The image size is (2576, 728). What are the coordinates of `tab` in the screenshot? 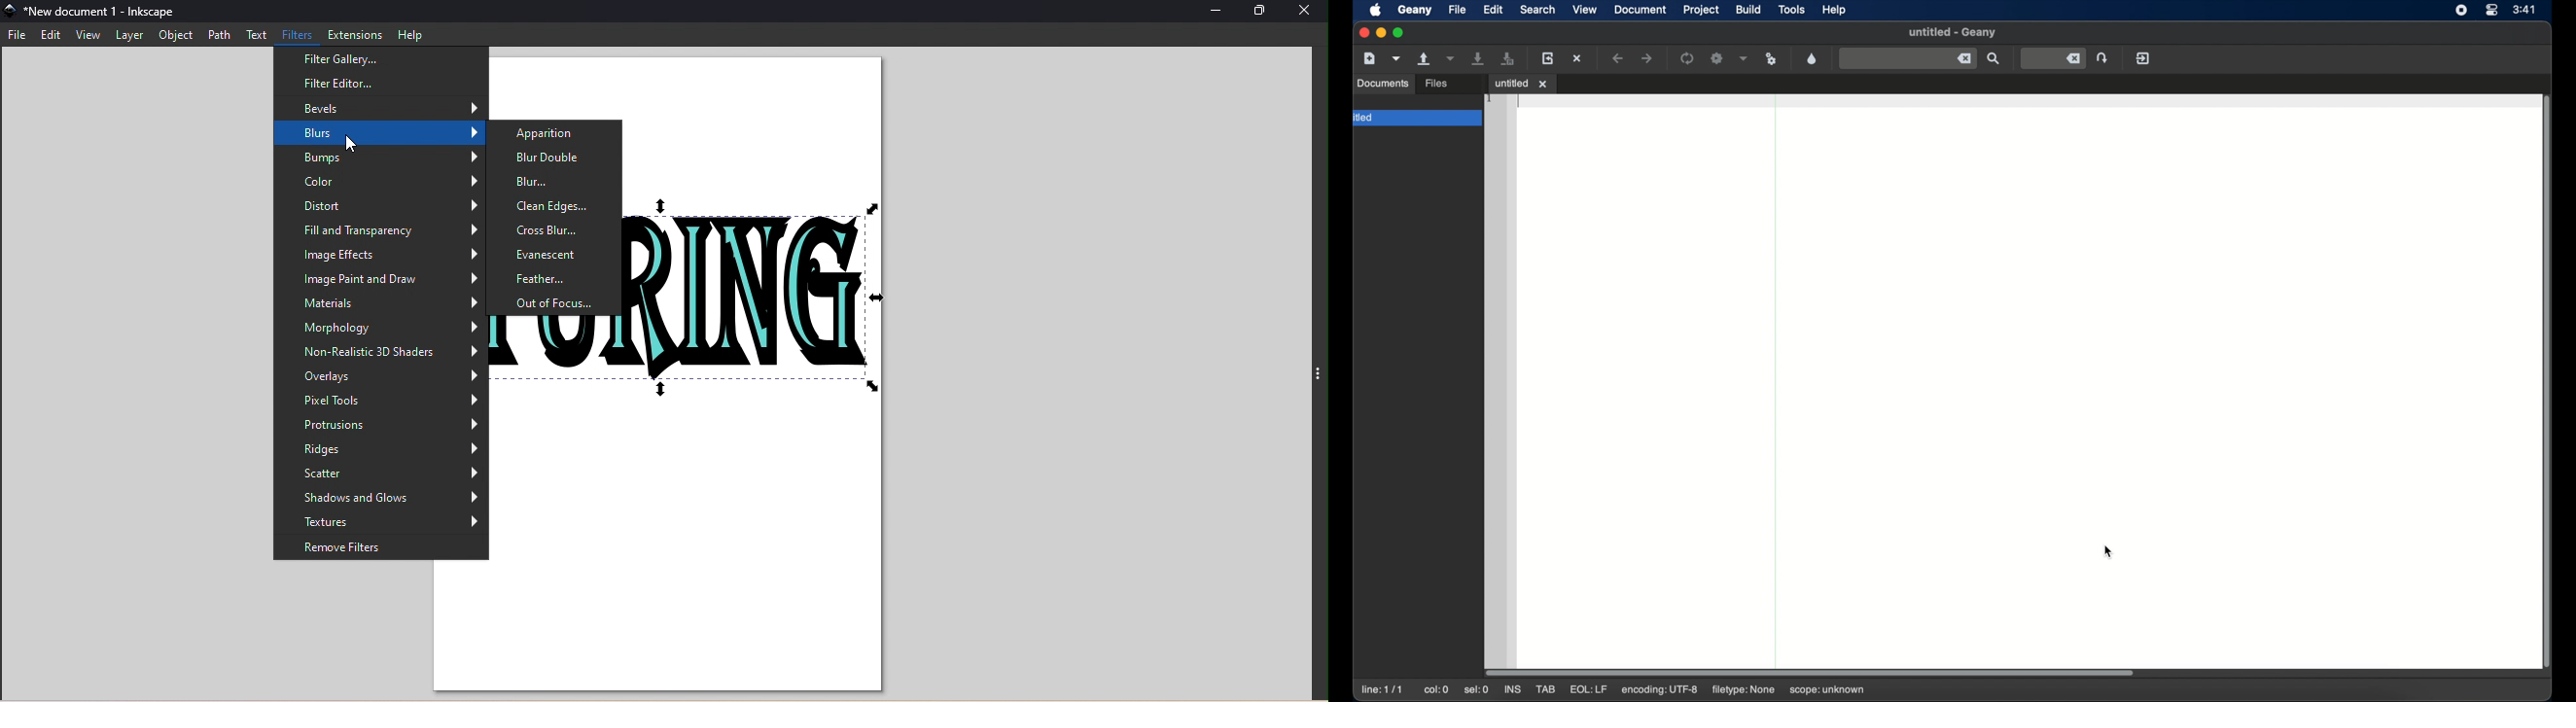 It's located at (1547, 690).